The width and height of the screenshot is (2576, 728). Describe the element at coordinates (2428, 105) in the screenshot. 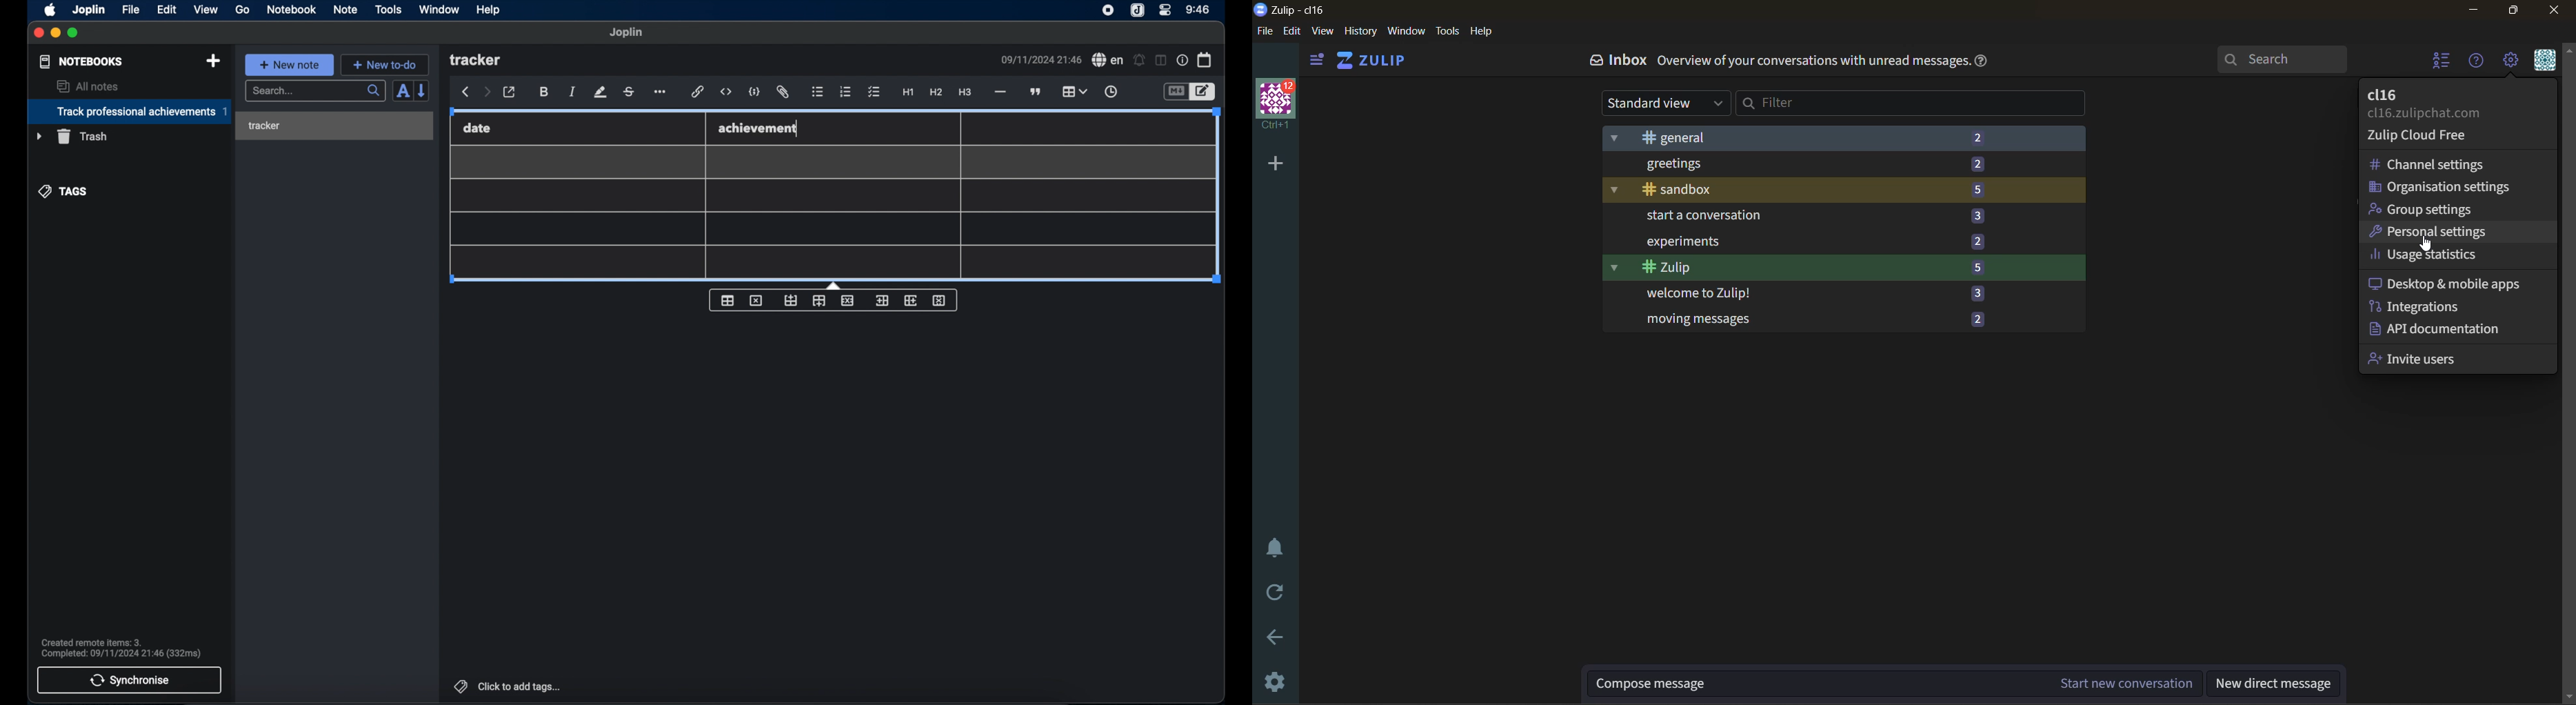

I see `profile name and email` at that location.